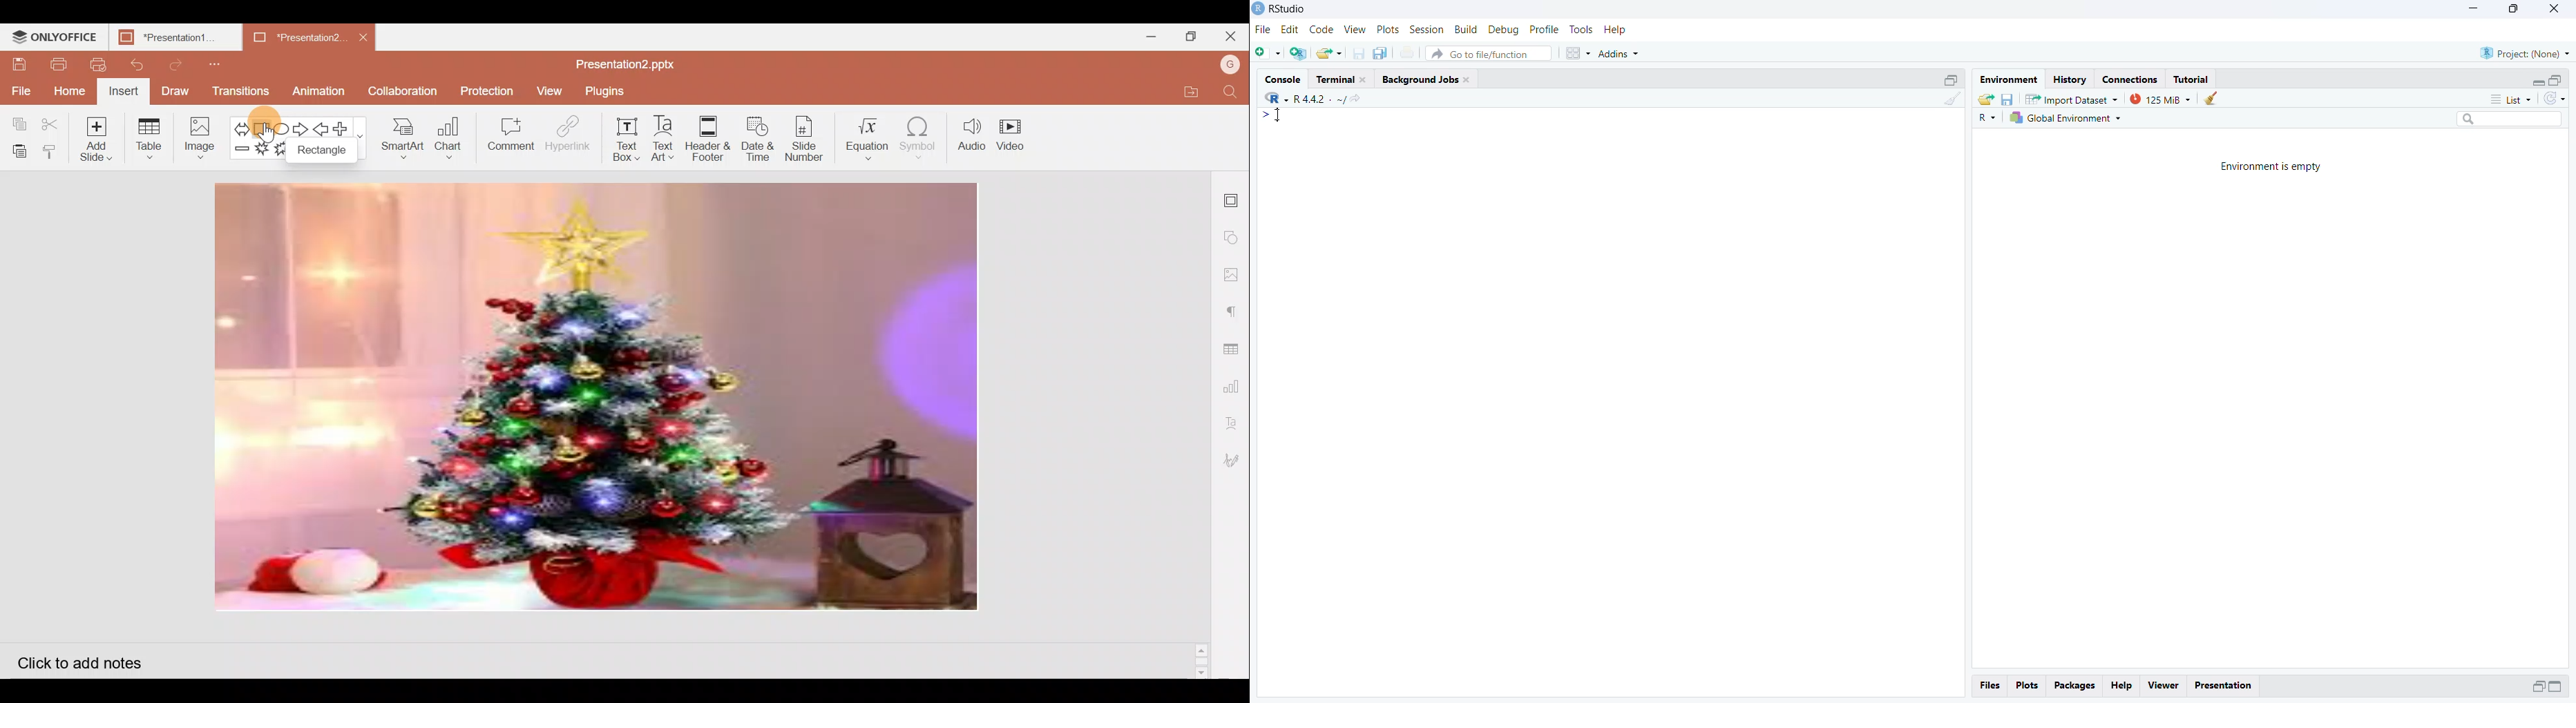 The width and height of the screenshot is (2576, 728). Describe the element at coordinates (2159, 99) in the screenshot. I see `125 MiB` at that location.